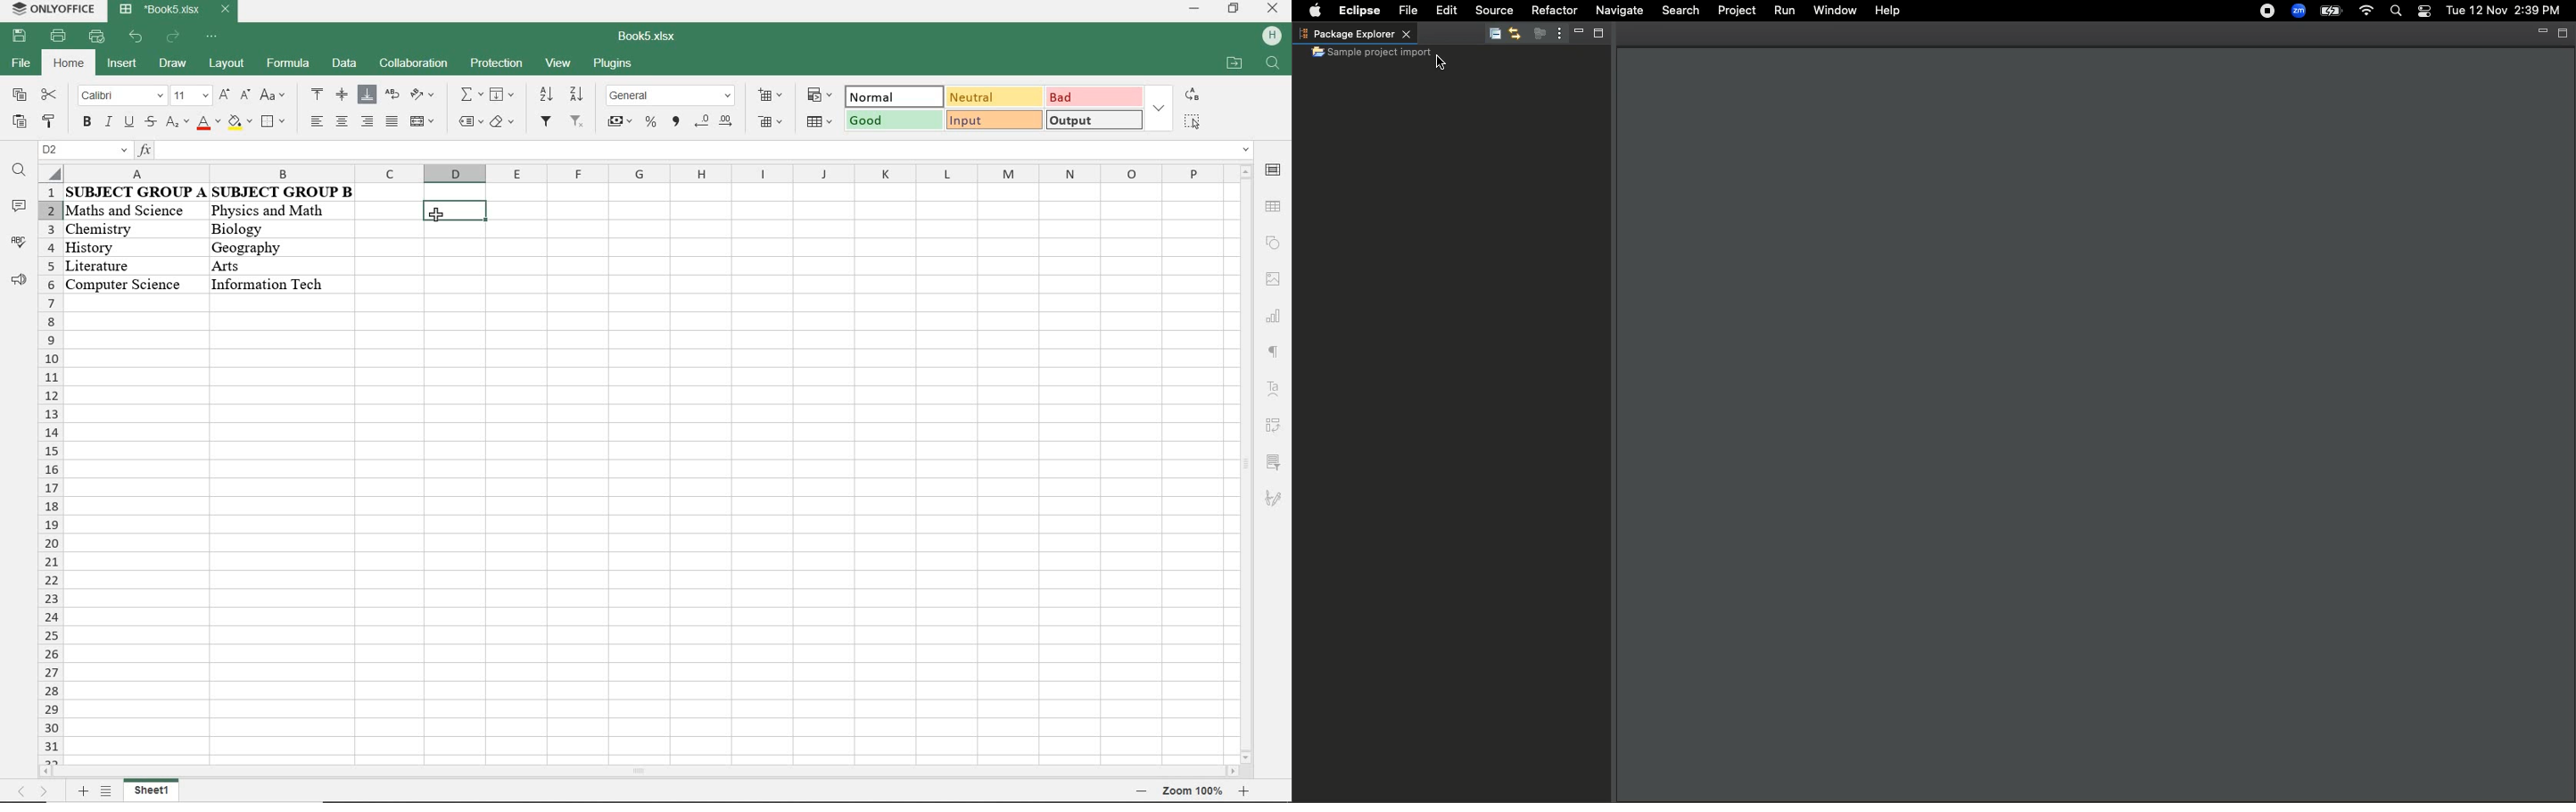 This screenshot has height=812, width=2576. Describe the element at coordinates (1273, 9) in the screenshot. I see `close` at that location.